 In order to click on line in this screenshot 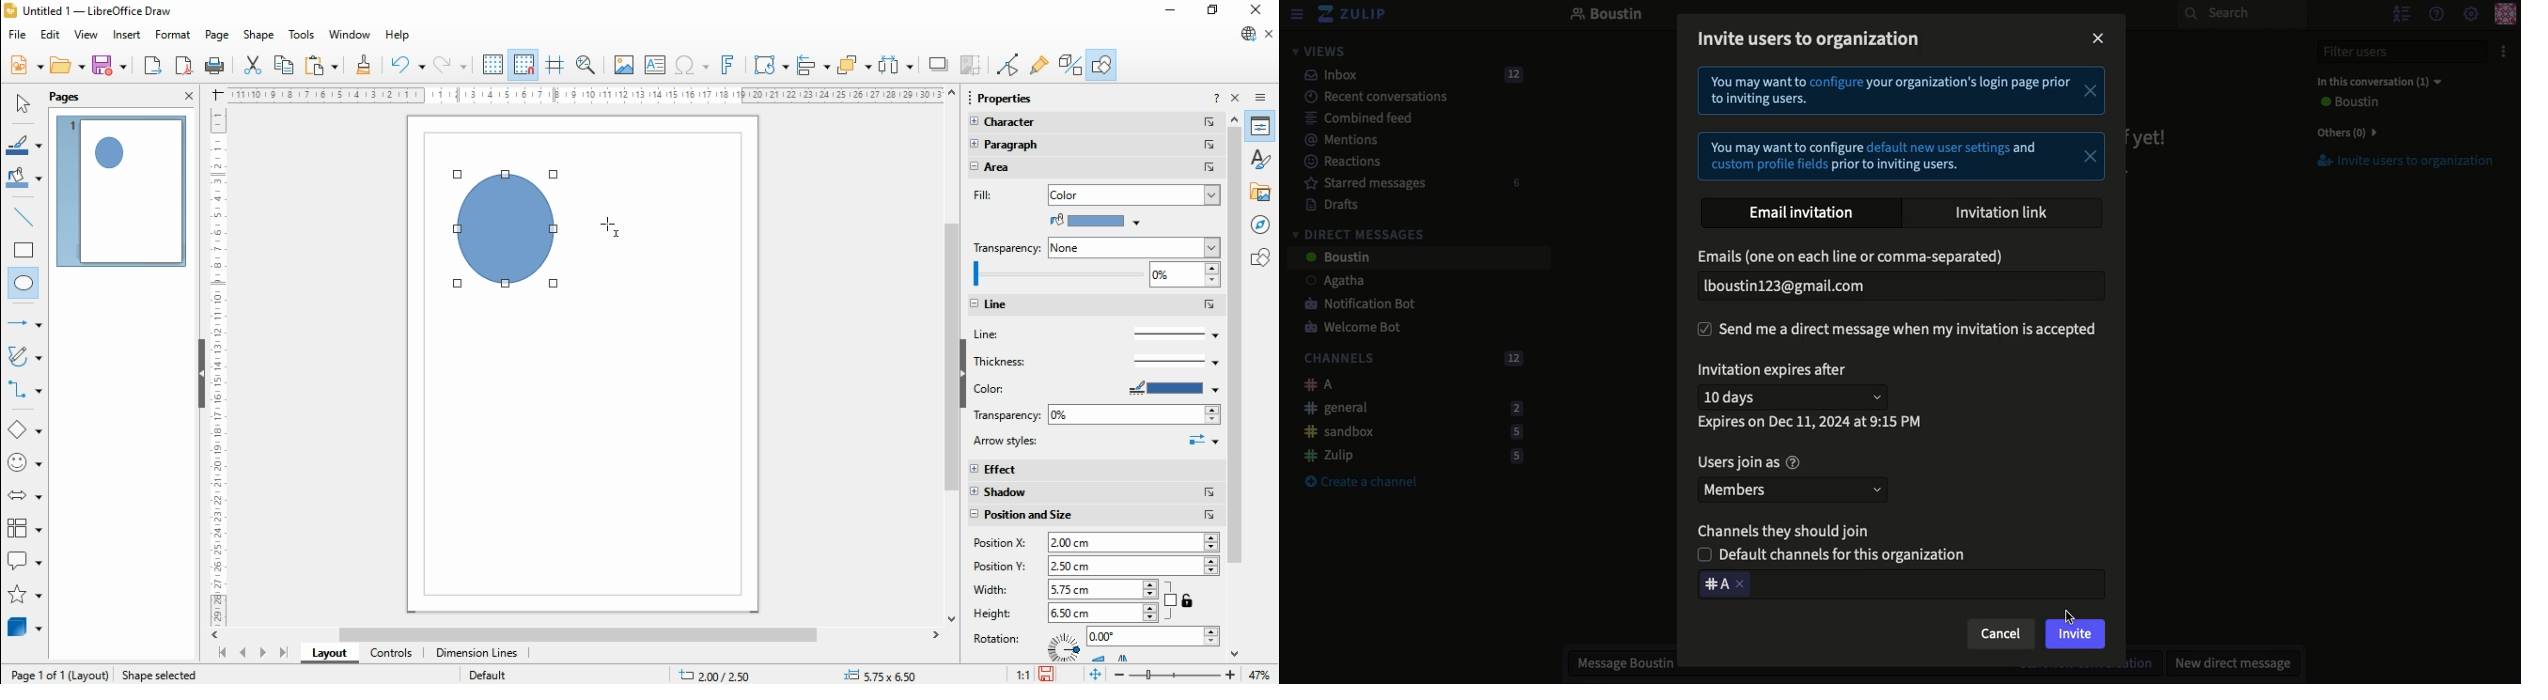, I will do `click(1096, 305)`.